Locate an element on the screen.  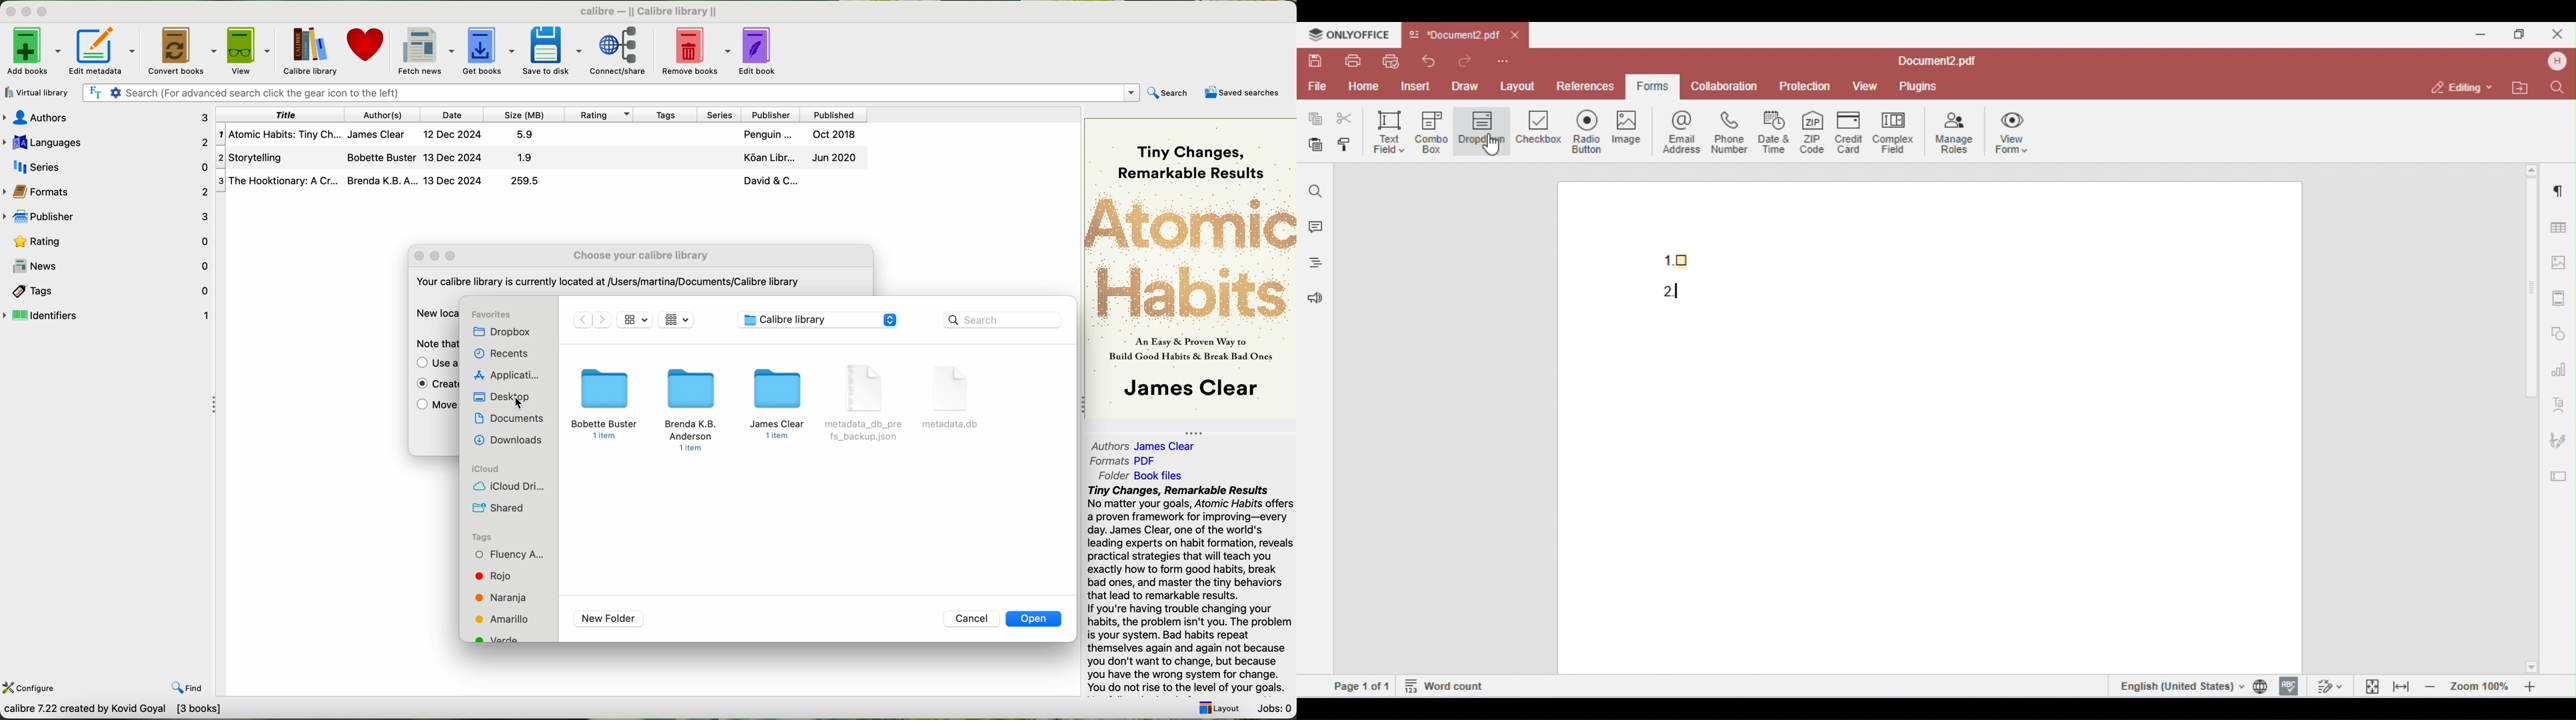
Choose calbre library to work with Calbre Library [3book} is located at coordinates (149, 711).